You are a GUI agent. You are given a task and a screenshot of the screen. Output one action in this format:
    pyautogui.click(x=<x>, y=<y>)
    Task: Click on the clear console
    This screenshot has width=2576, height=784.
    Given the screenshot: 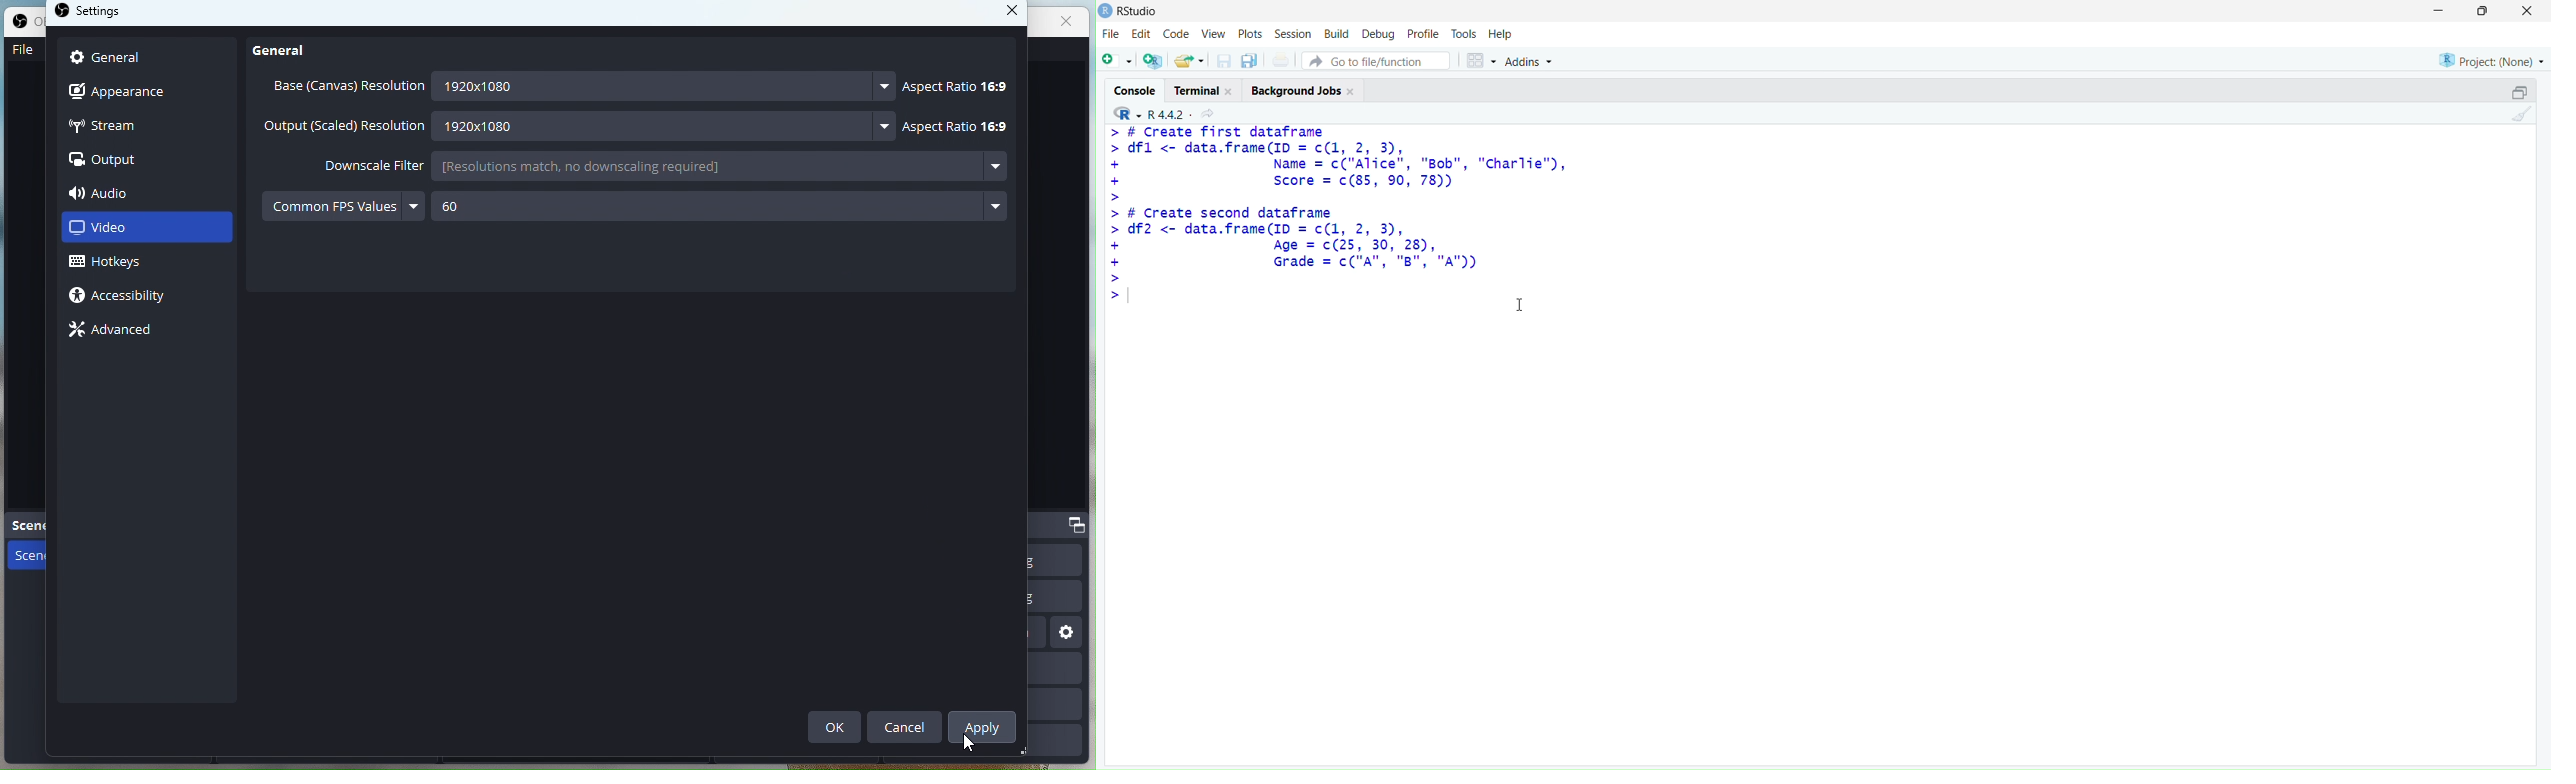 What is the action you would take?
    pyautogui.click(x=2522, y=114)
    